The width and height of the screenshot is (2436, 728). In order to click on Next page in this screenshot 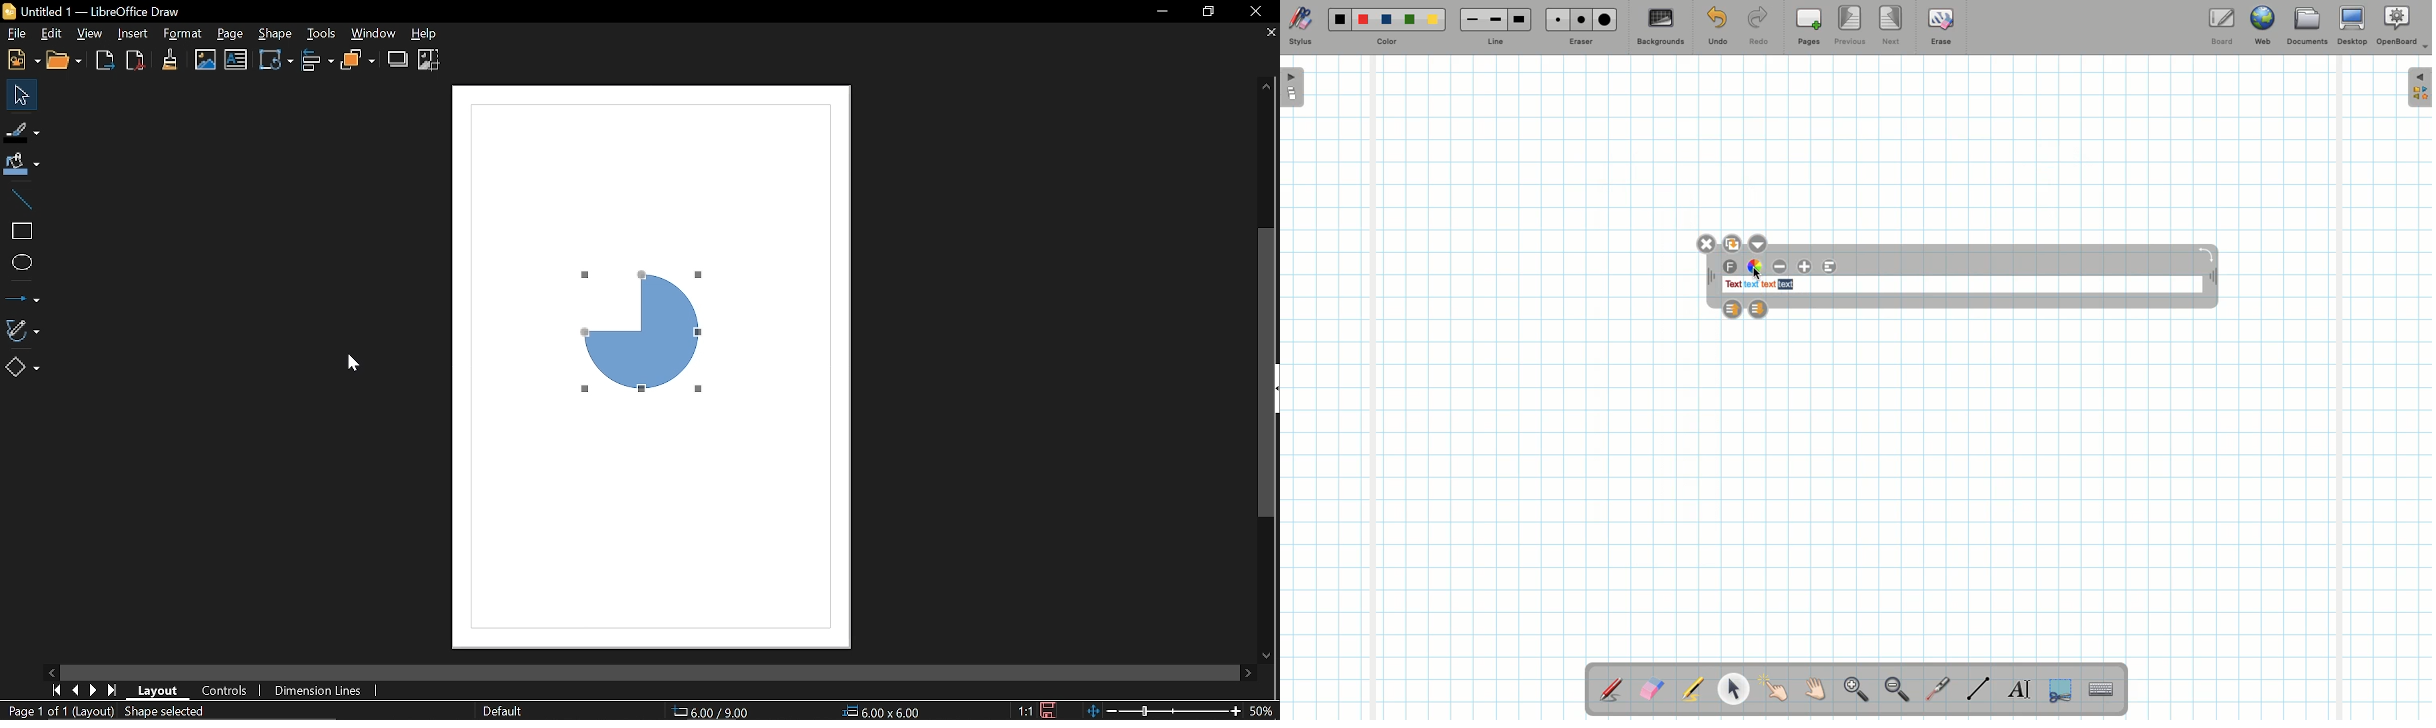, I will do `click(94, 690)`.